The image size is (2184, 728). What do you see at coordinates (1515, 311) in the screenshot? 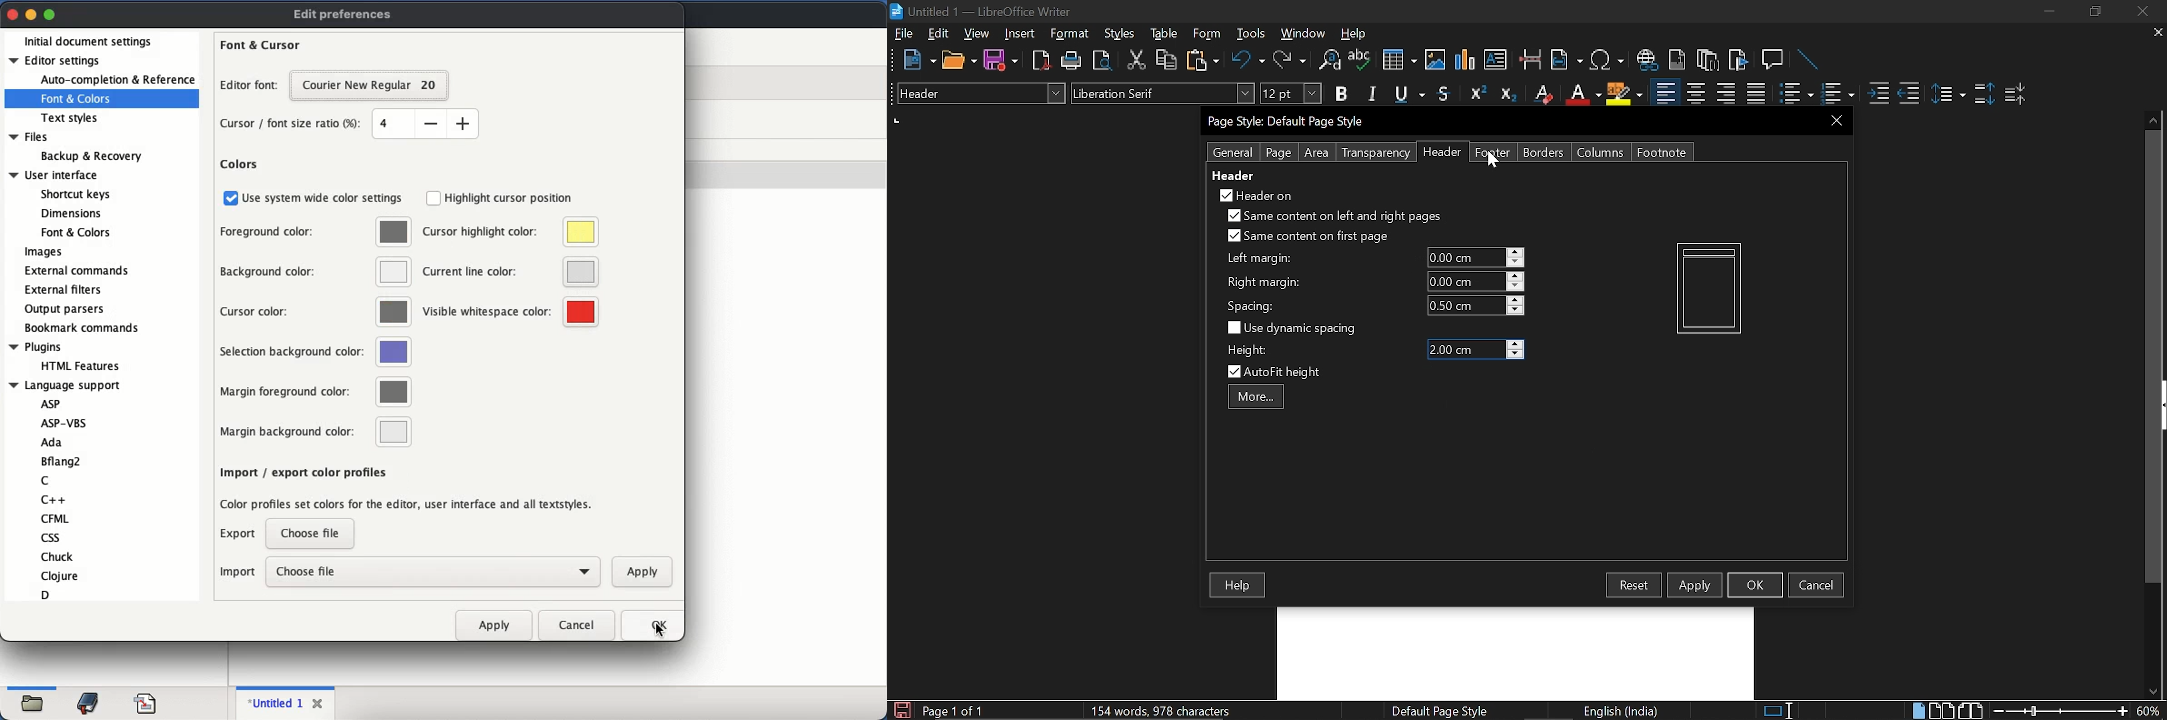
I see `decrease spacing` at bounding box center [1515, 311].